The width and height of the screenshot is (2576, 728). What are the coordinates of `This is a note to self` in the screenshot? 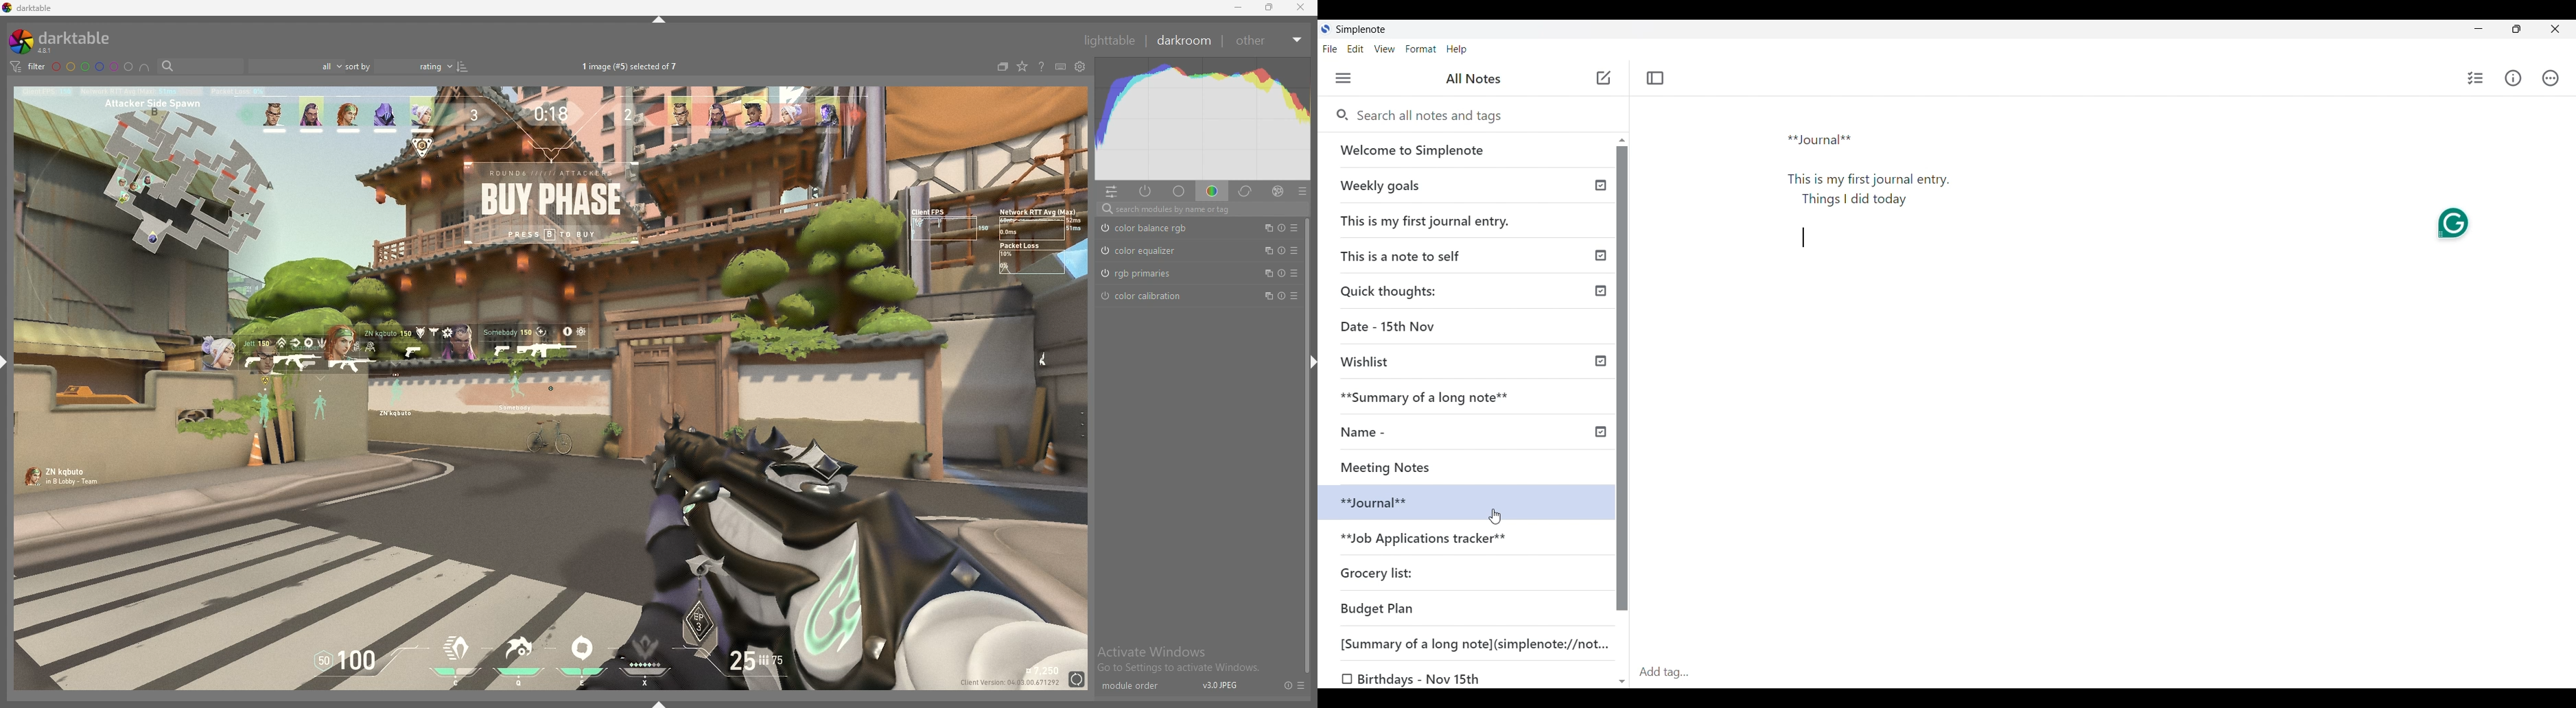 It's located at (1405, 255).